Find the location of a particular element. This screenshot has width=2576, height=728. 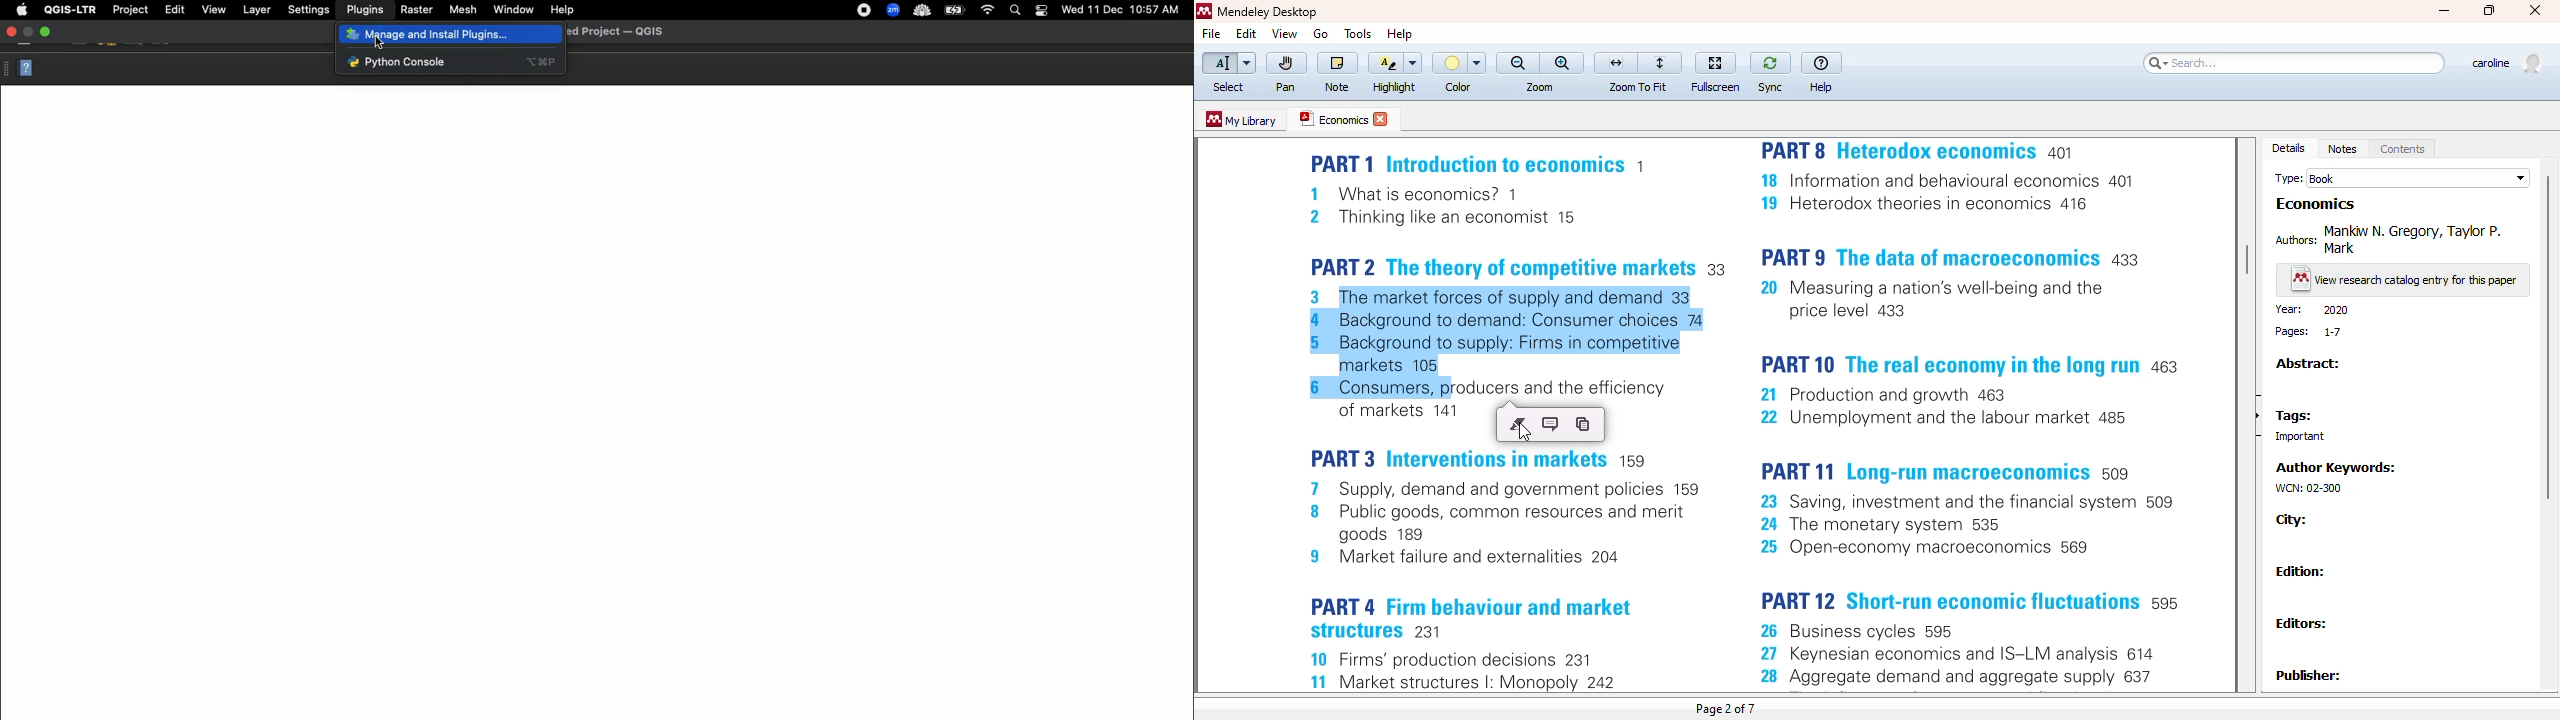

pan is located at coordinates (1287, 64).